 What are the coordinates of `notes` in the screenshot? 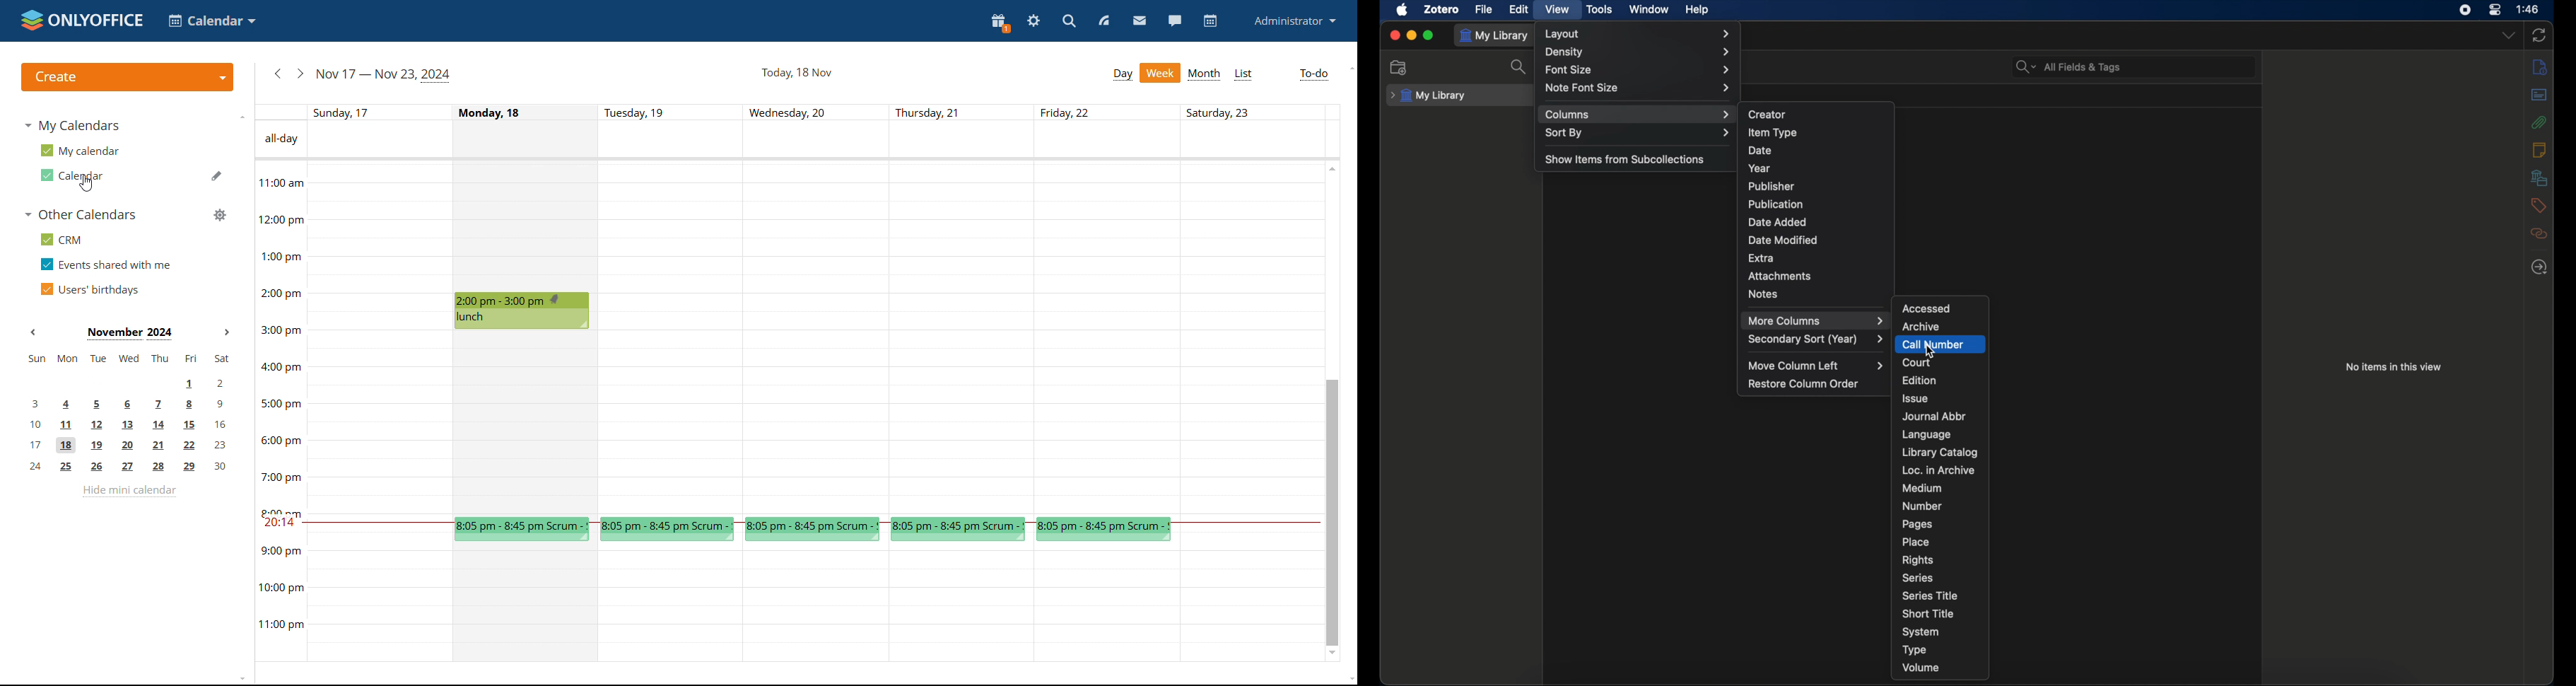 It's located at (1762, 293).